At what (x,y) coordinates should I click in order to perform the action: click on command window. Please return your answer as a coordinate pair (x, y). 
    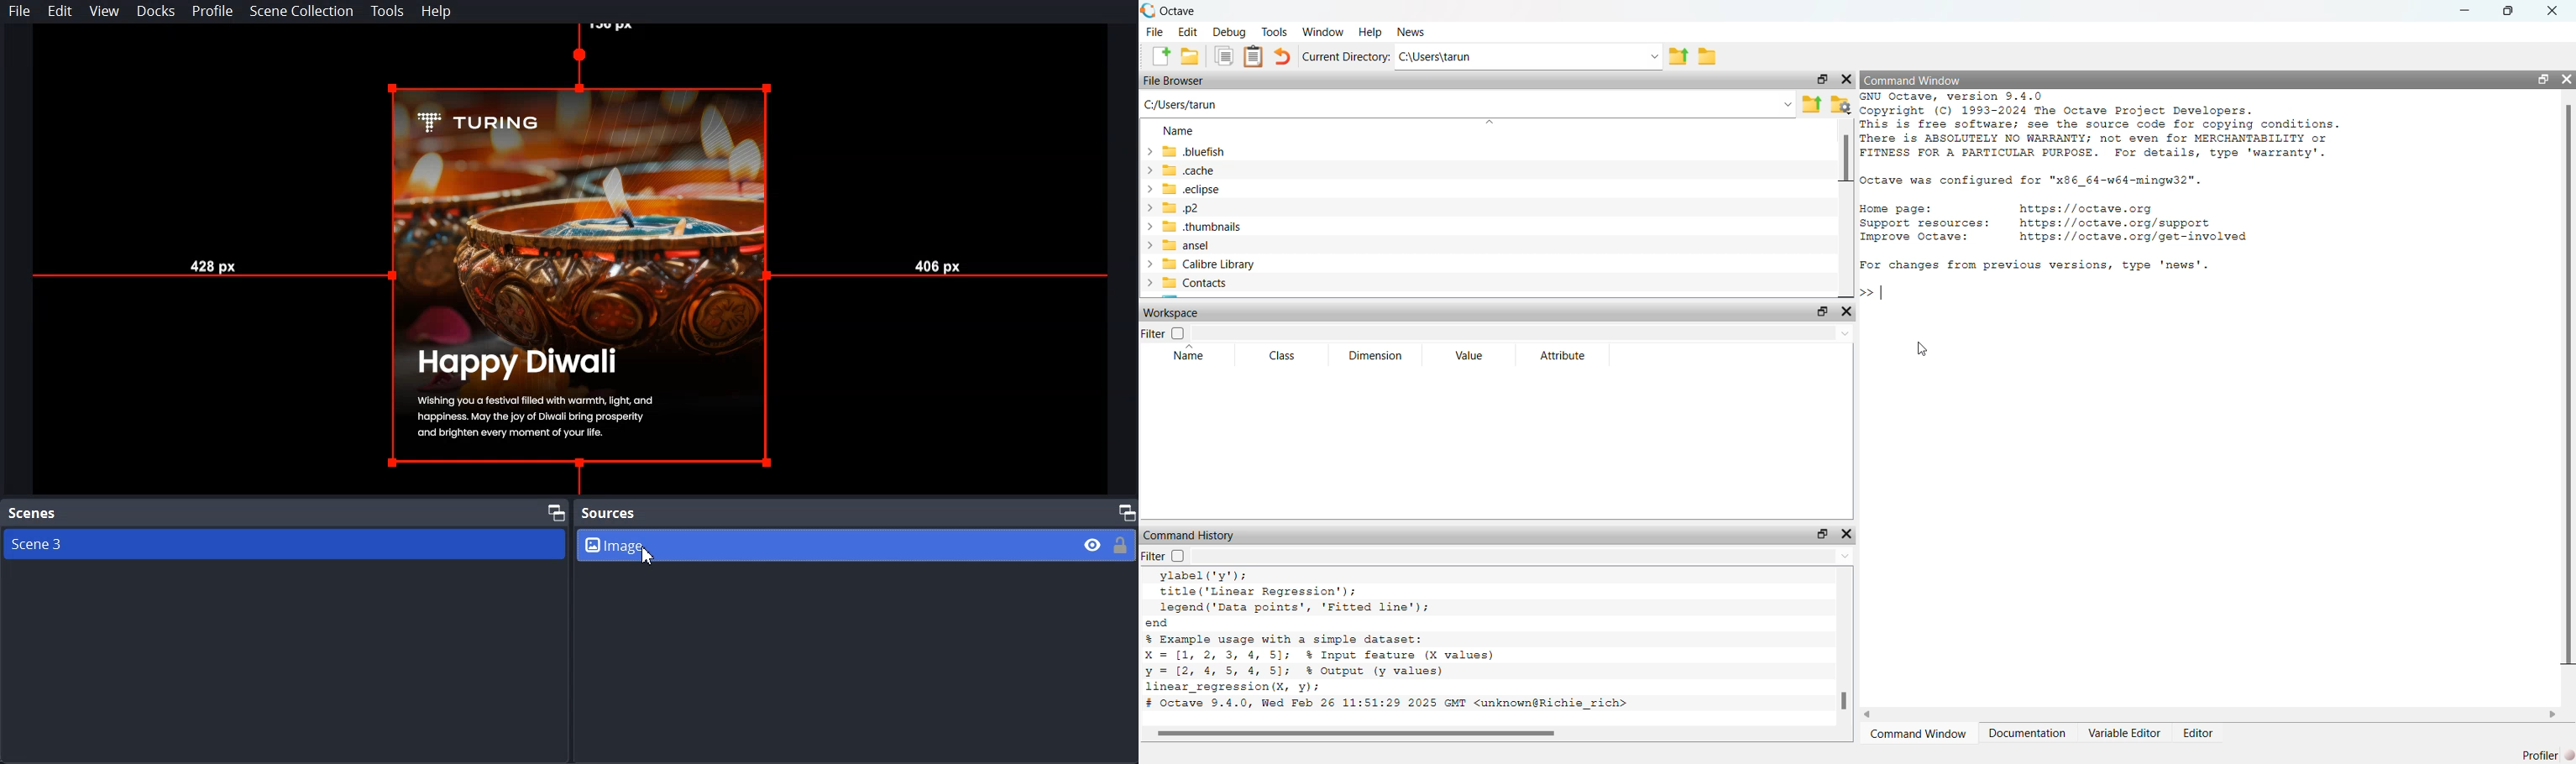
    Looking at the image, I should click on (1915, 80).